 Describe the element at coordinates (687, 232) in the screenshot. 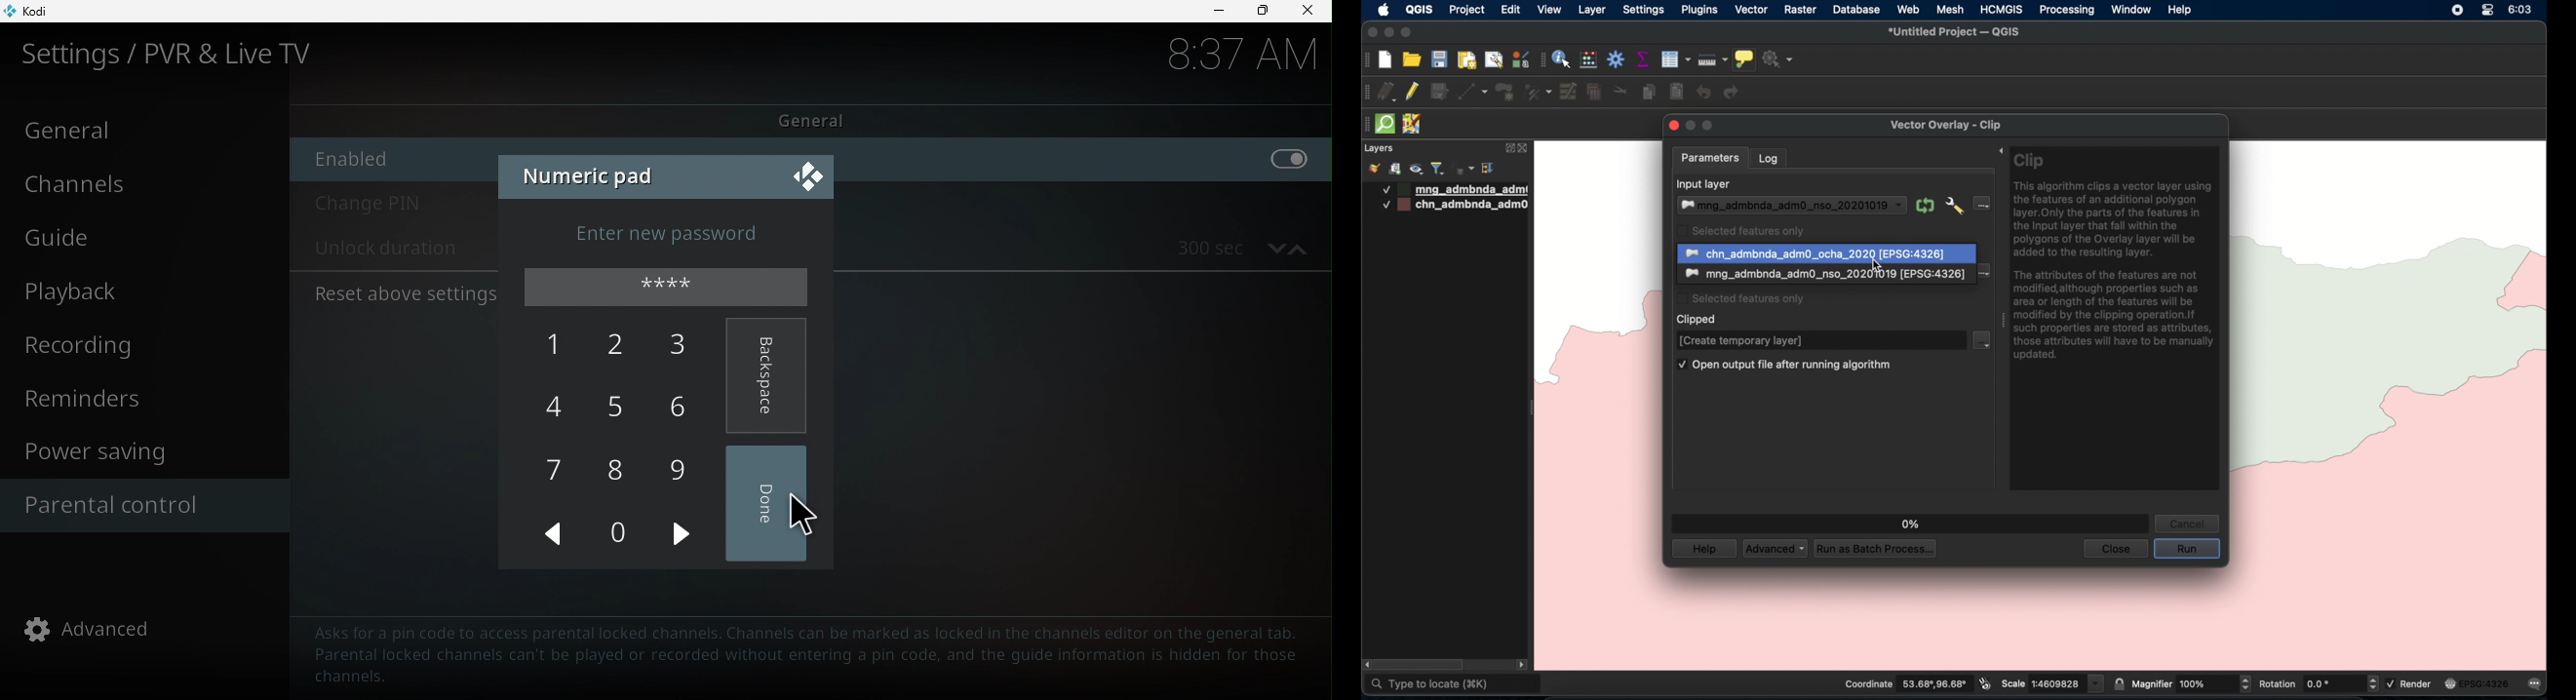

I see `Enter new password` at that location.